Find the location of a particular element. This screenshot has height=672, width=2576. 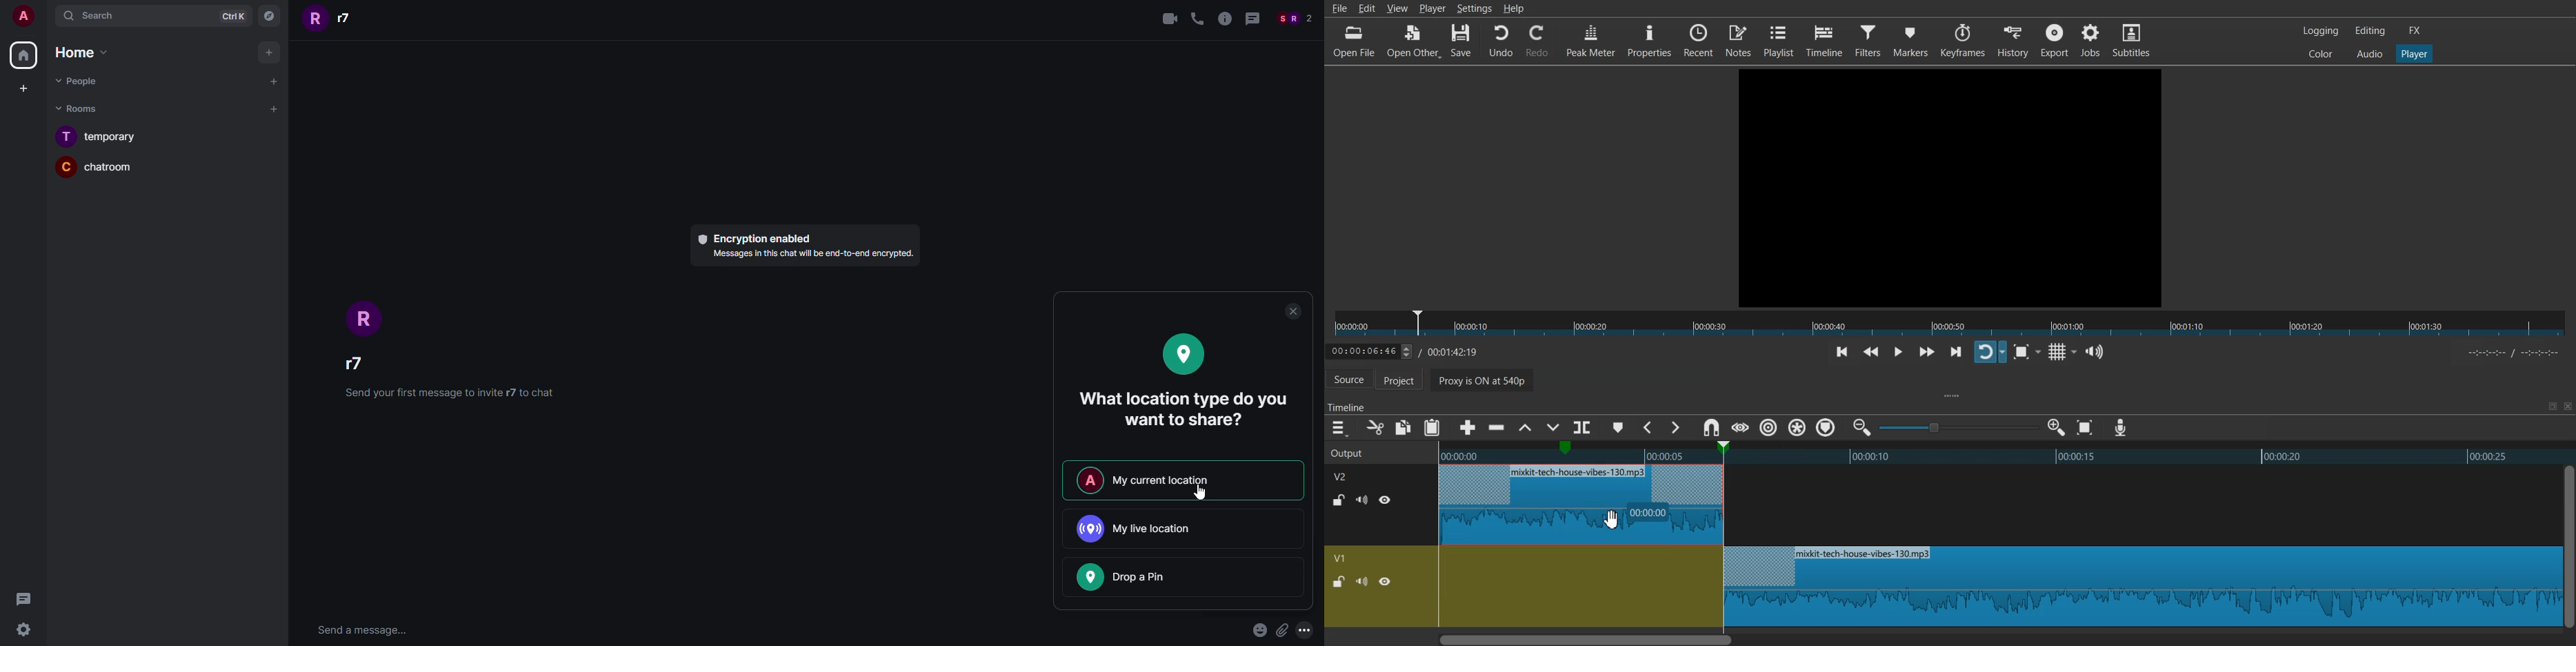

File is located at coordinates (1339, 8).